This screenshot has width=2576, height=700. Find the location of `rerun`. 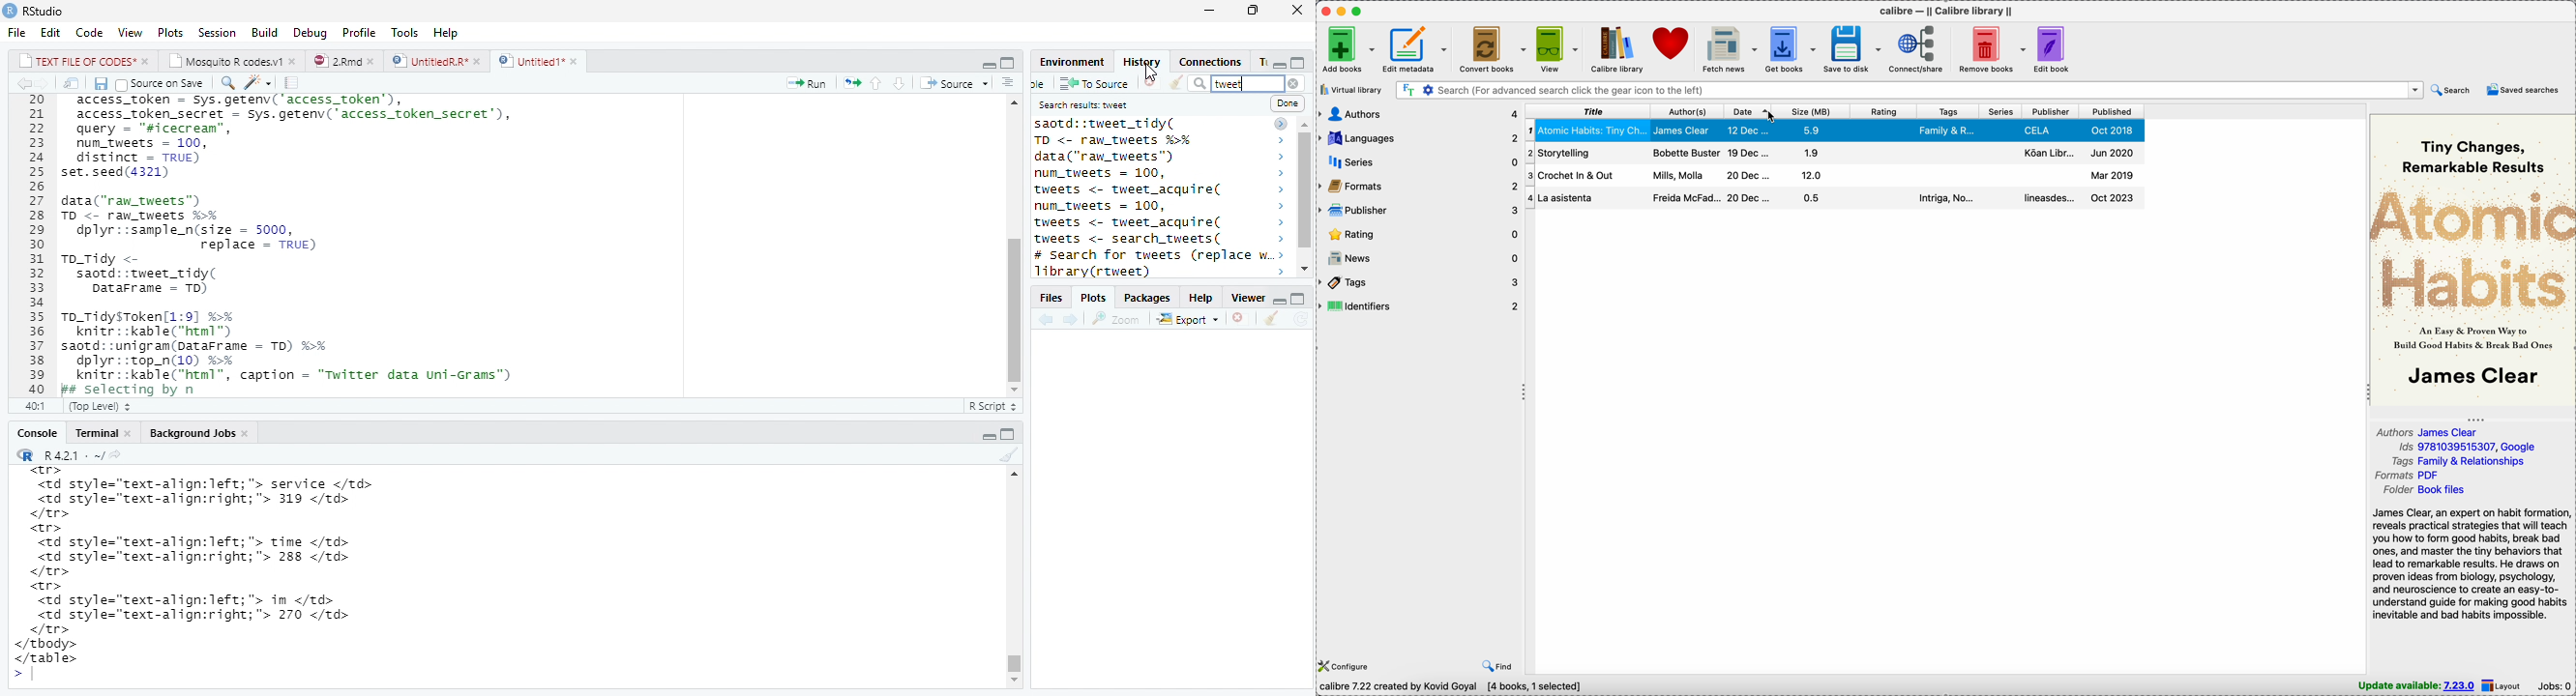

rerun is located at coordinates (854, 81).